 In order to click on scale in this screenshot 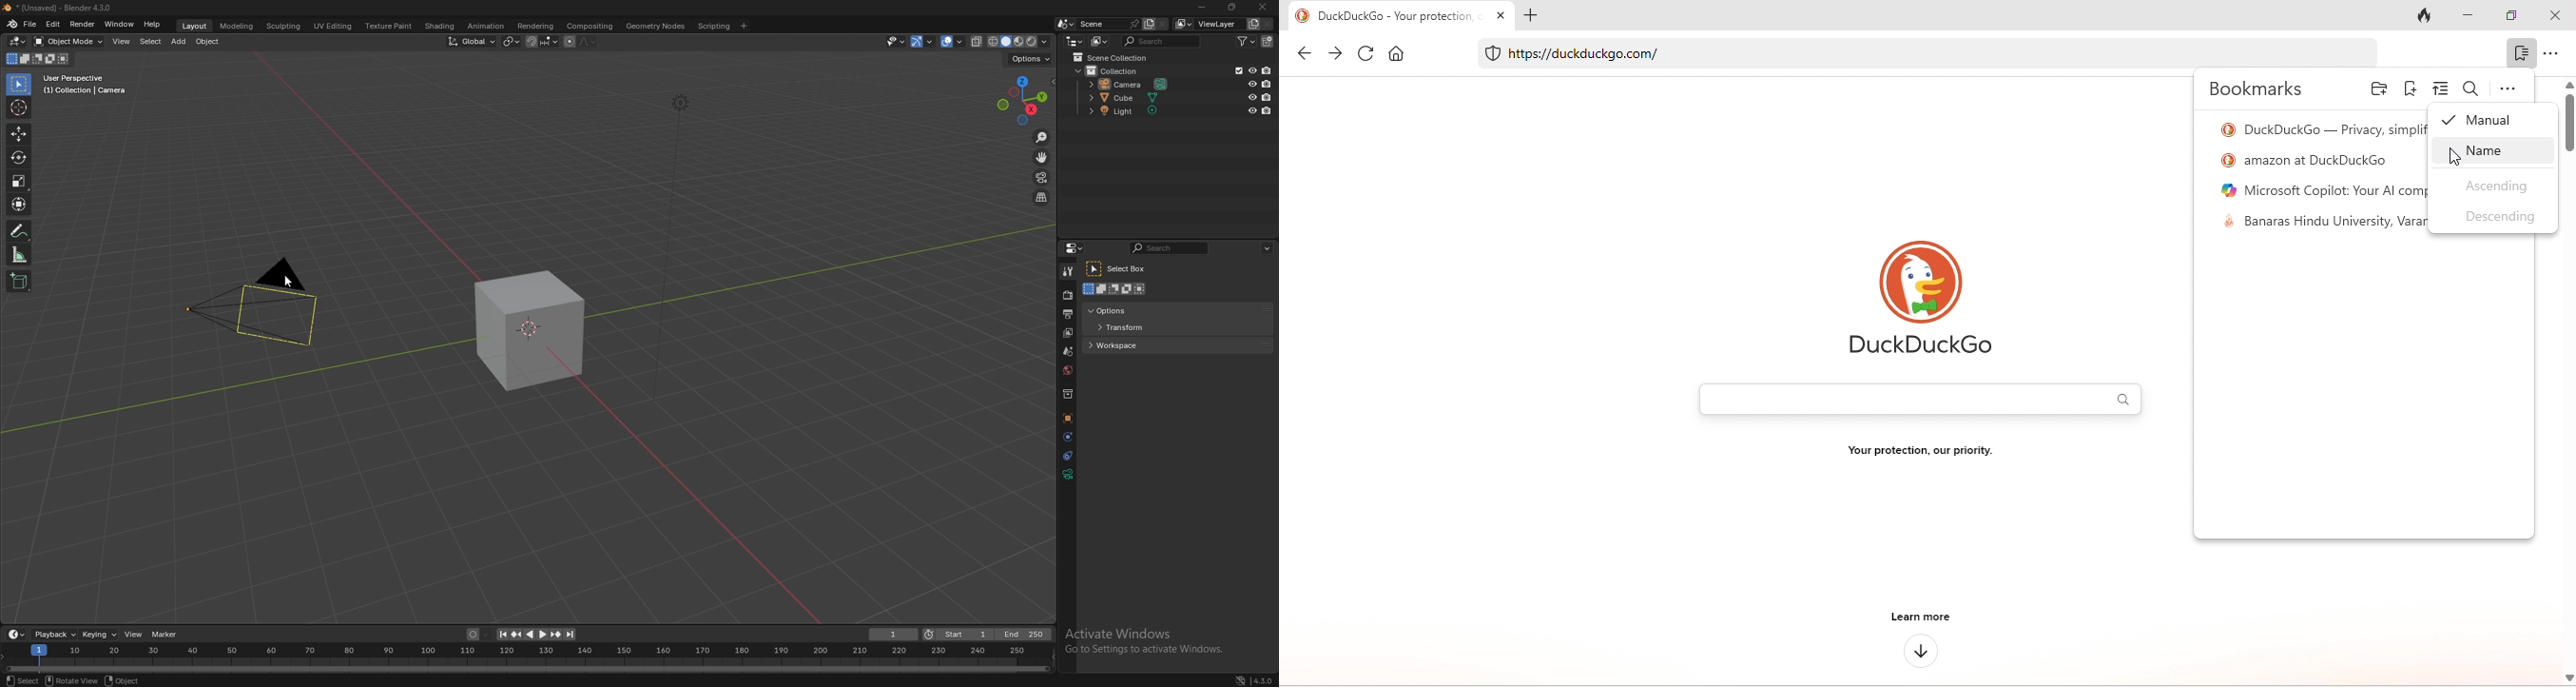, I will do `click(21, 180)`.